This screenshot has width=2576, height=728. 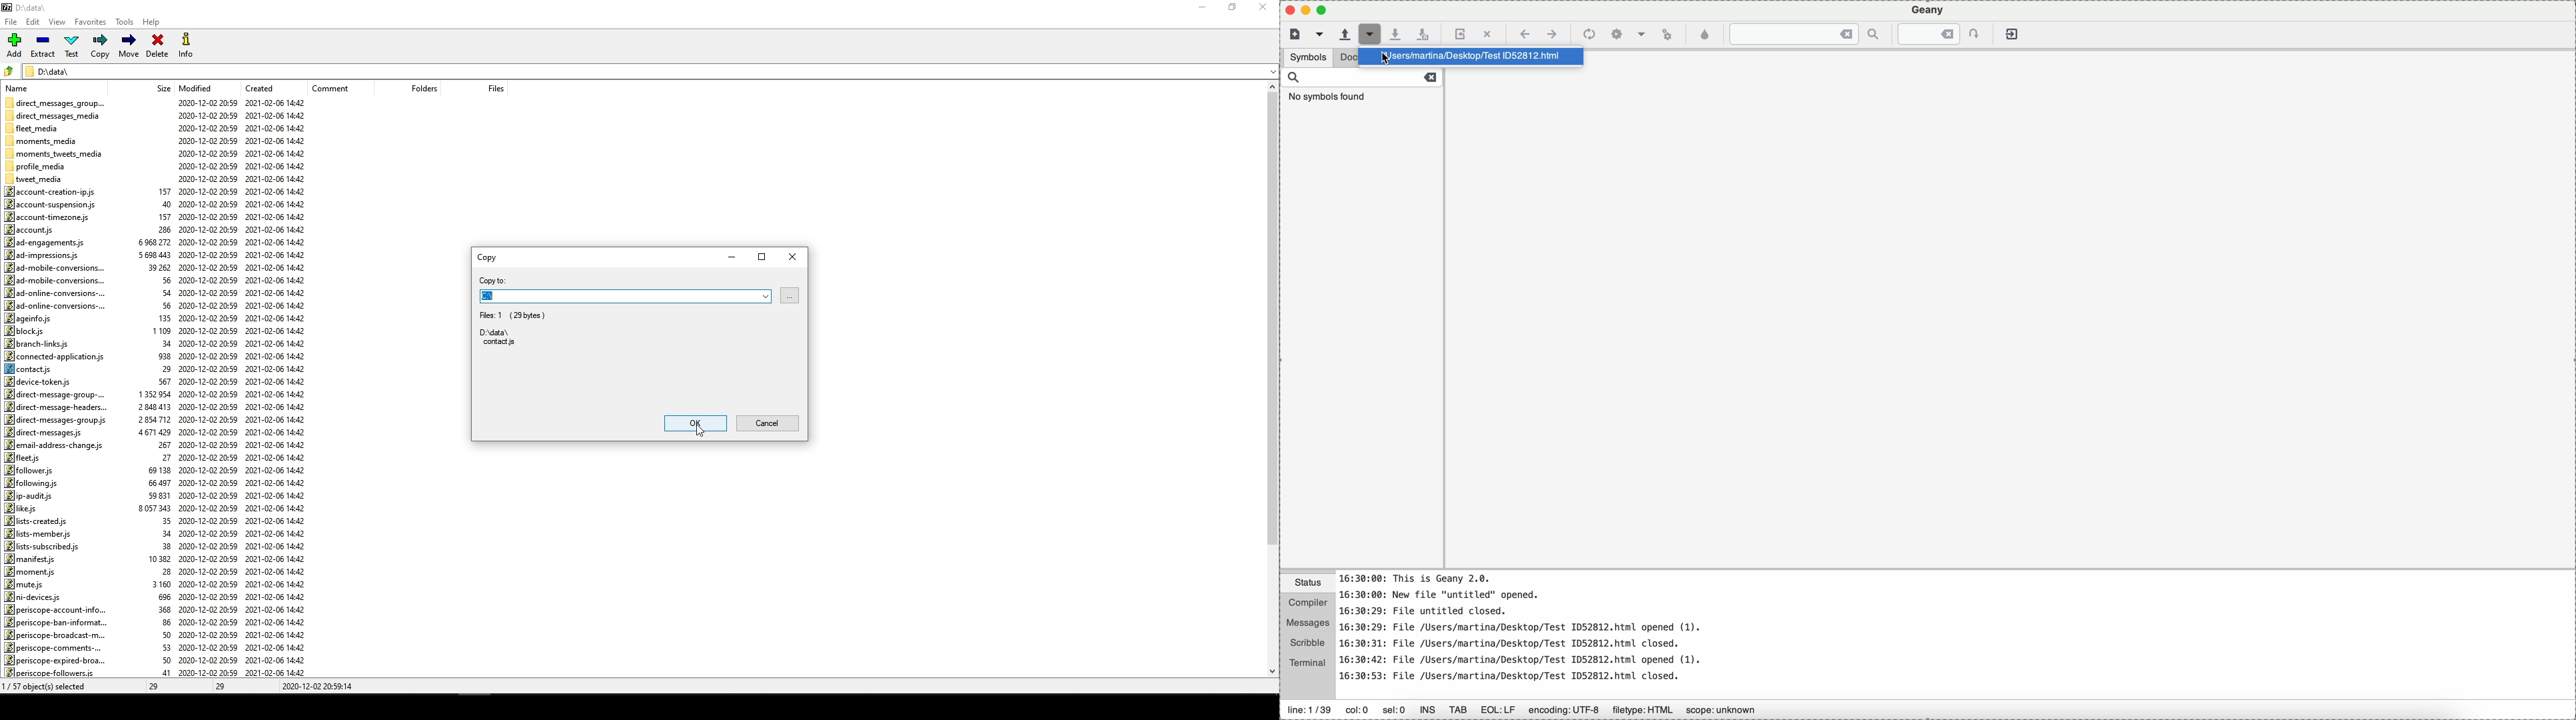 What do you see at coordinates (55, 191) in the screenshot?
I see `account-creation-ip.js` at bounding box center [55, 191].